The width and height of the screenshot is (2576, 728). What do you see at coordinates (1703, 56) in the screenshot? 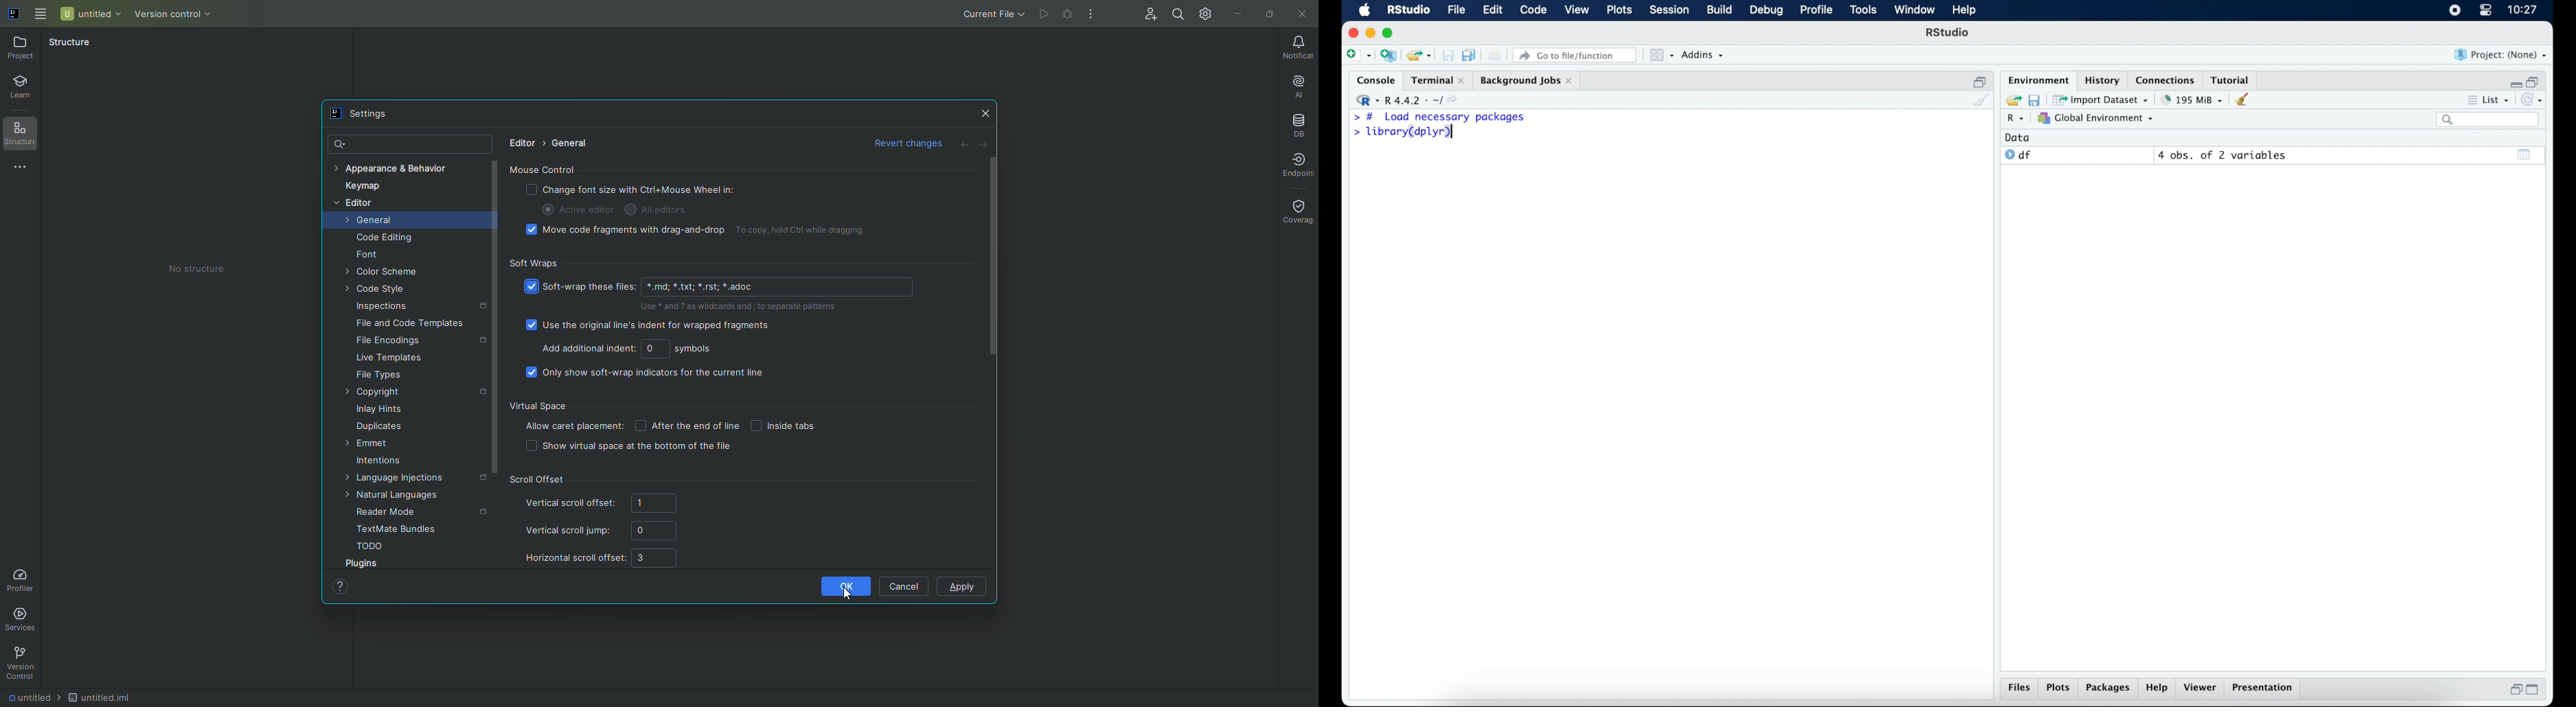
I see `addins` at bounding box center [1703, 56].